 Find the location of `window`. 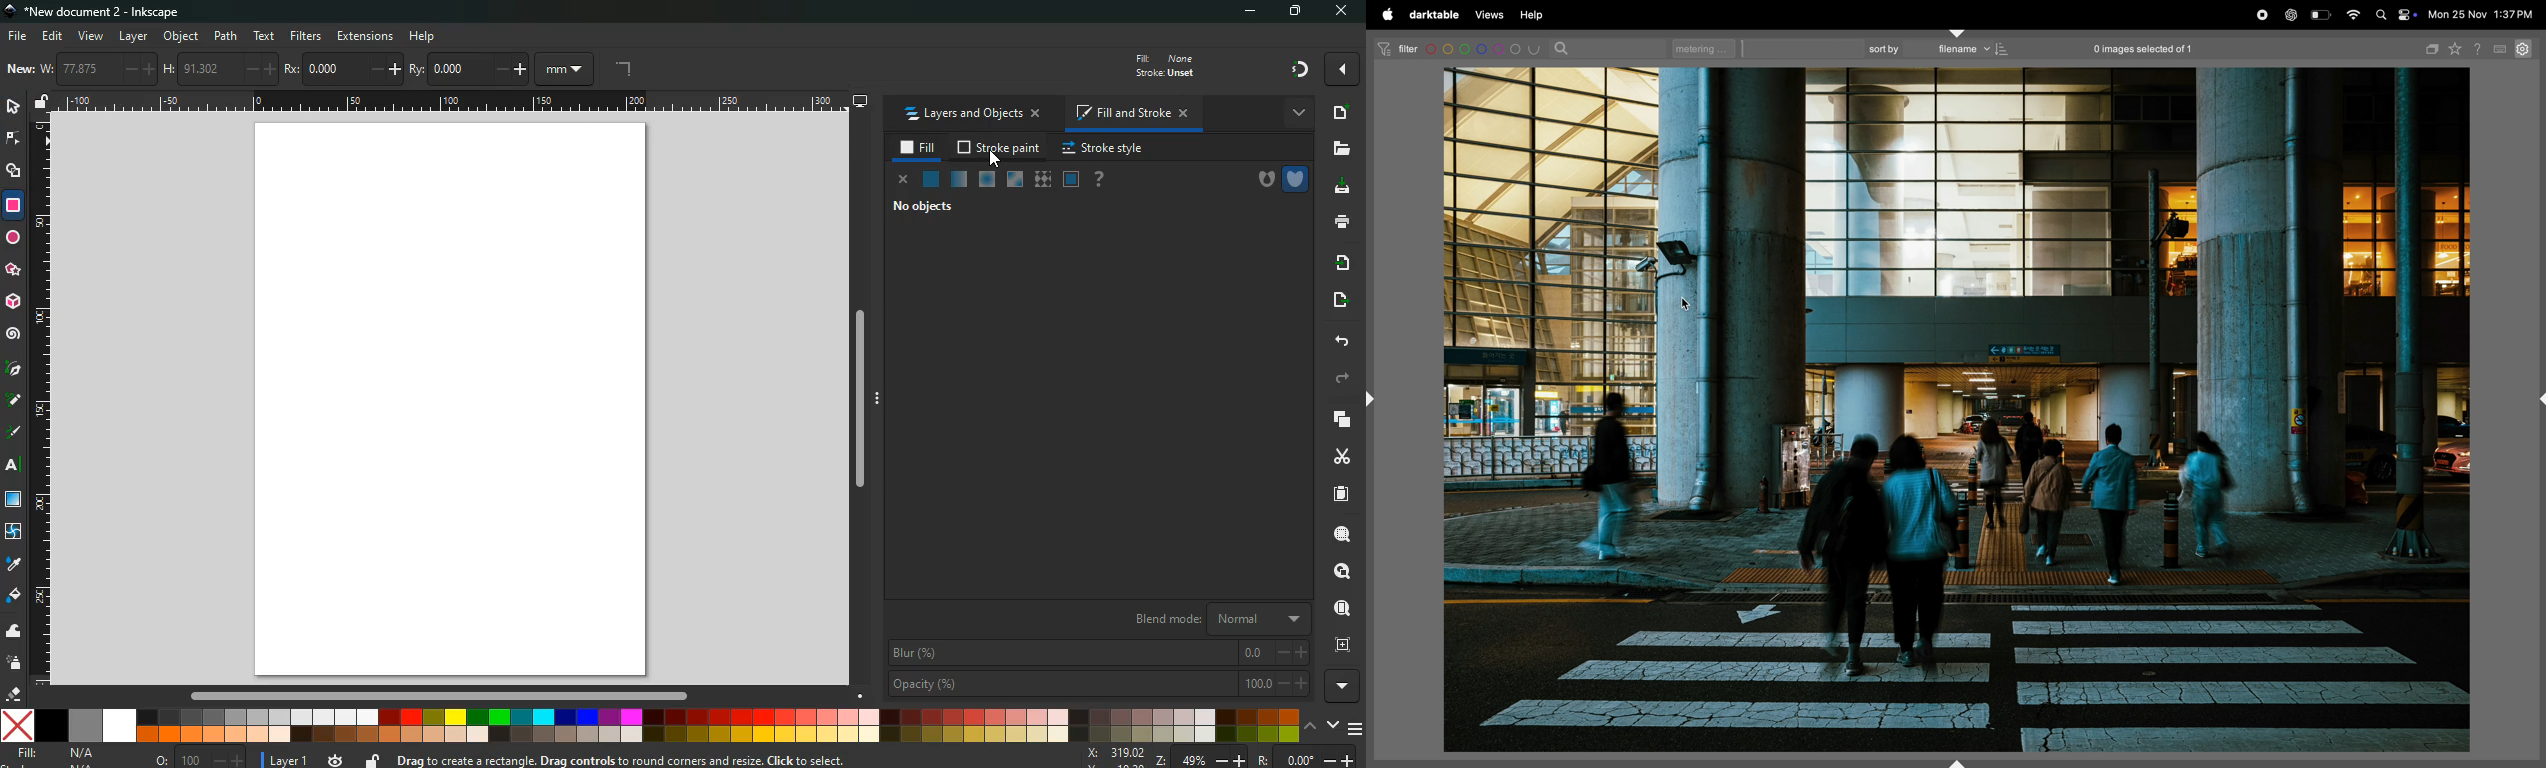

window is located at coordinates (1014, 181).